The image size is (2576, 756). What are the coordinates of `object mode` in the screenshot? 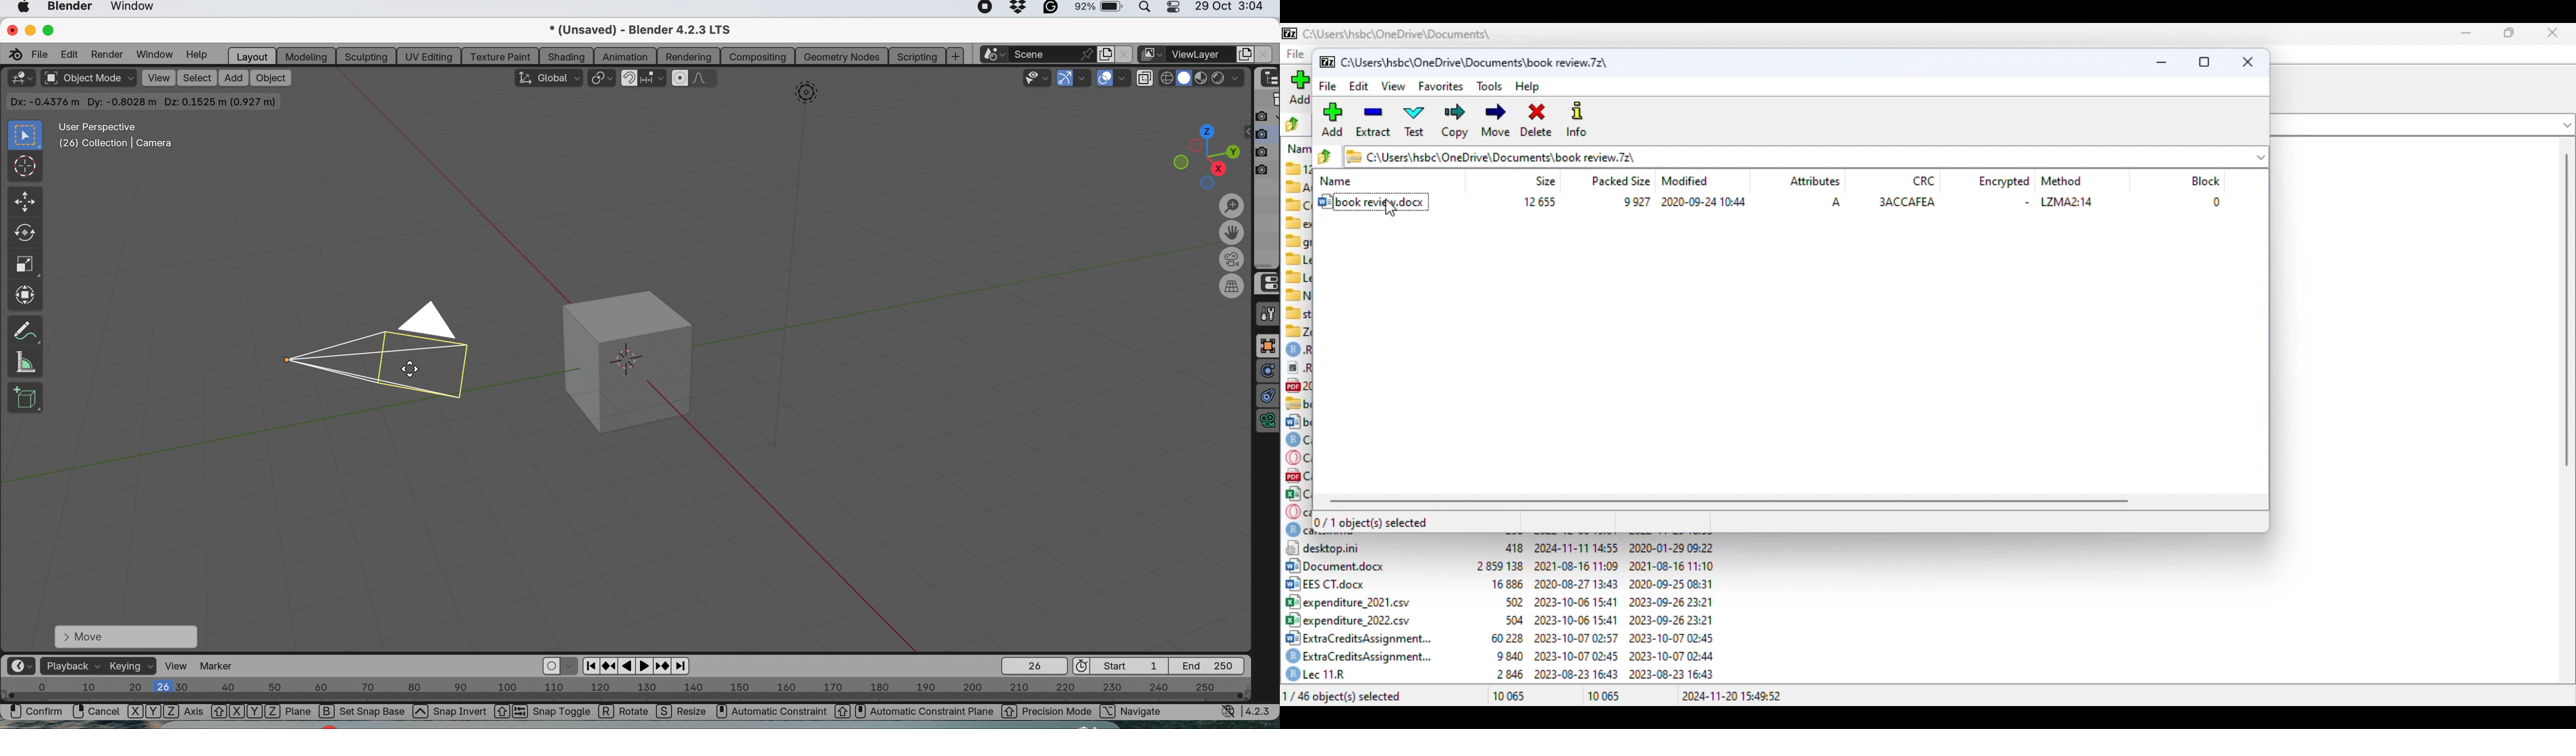 It's located at (88, 79).